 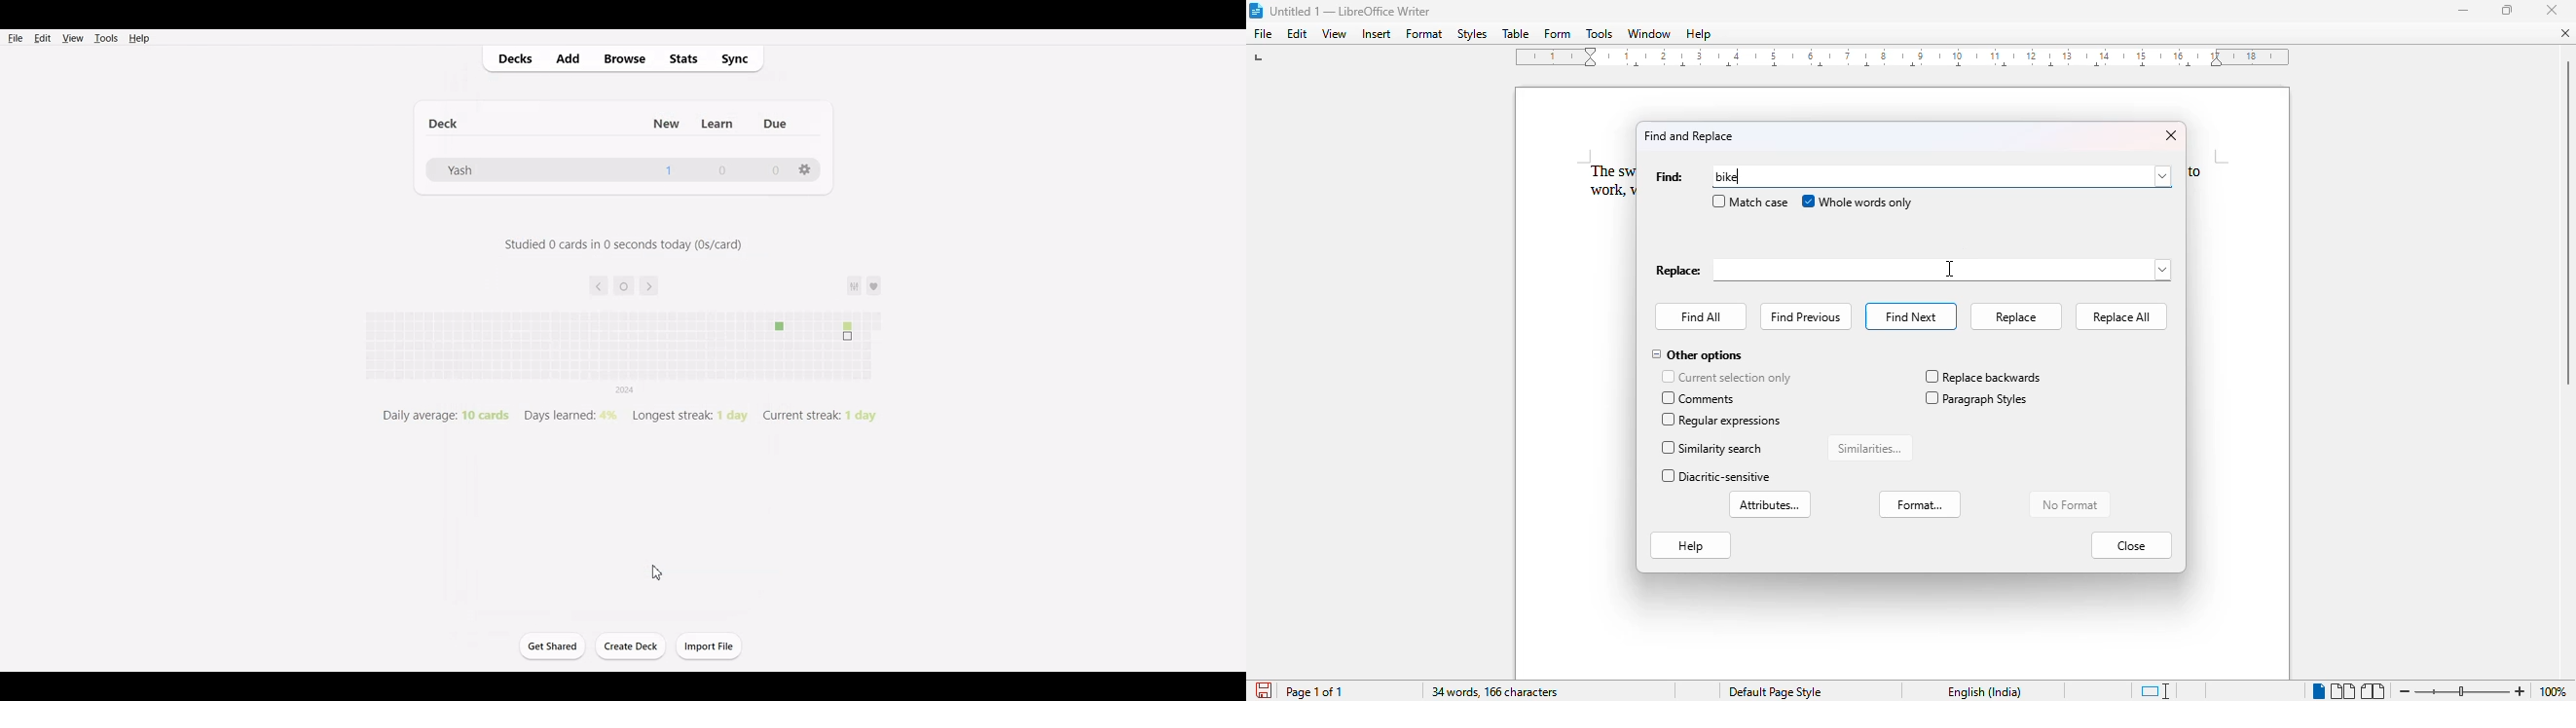 What do you see at coordinates (1806, 317) in the screenshot?
I see `find previous` at bounding box center [1806, 317].